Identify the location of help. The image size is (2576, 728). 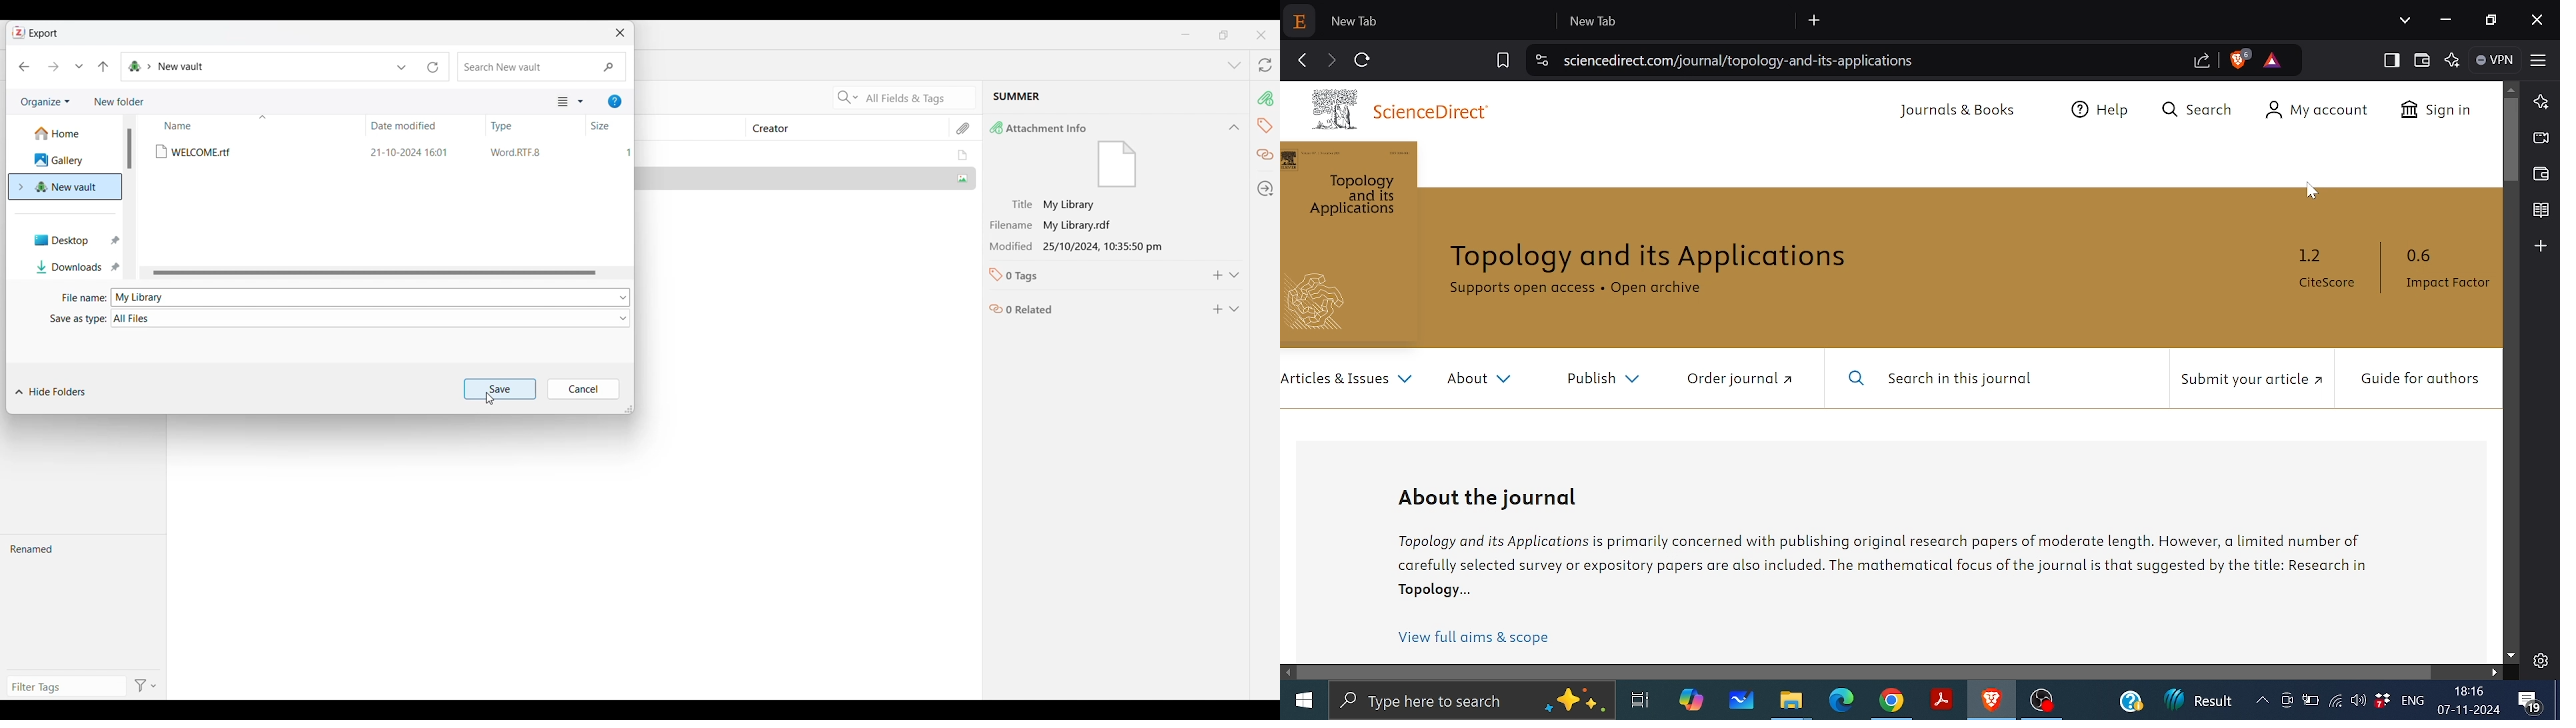
(2128, 701).